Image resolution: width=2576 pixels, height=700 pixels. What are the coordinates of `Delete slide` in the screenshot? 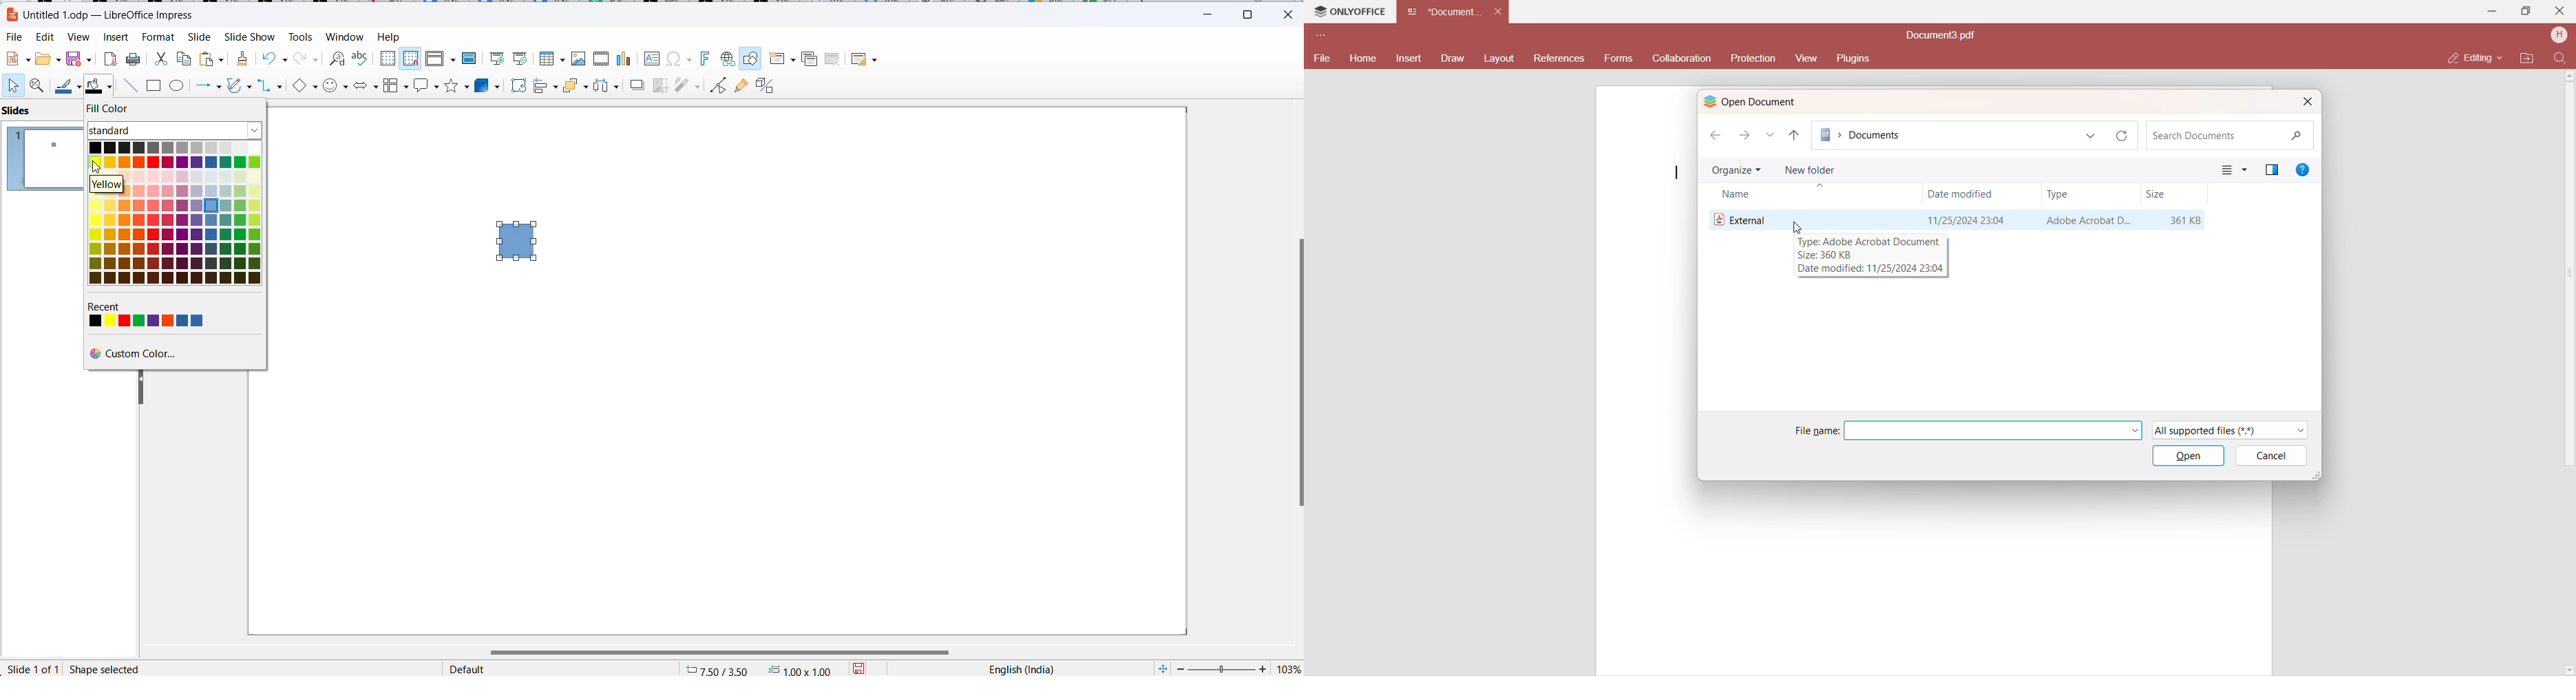 It's located at (833, 59).